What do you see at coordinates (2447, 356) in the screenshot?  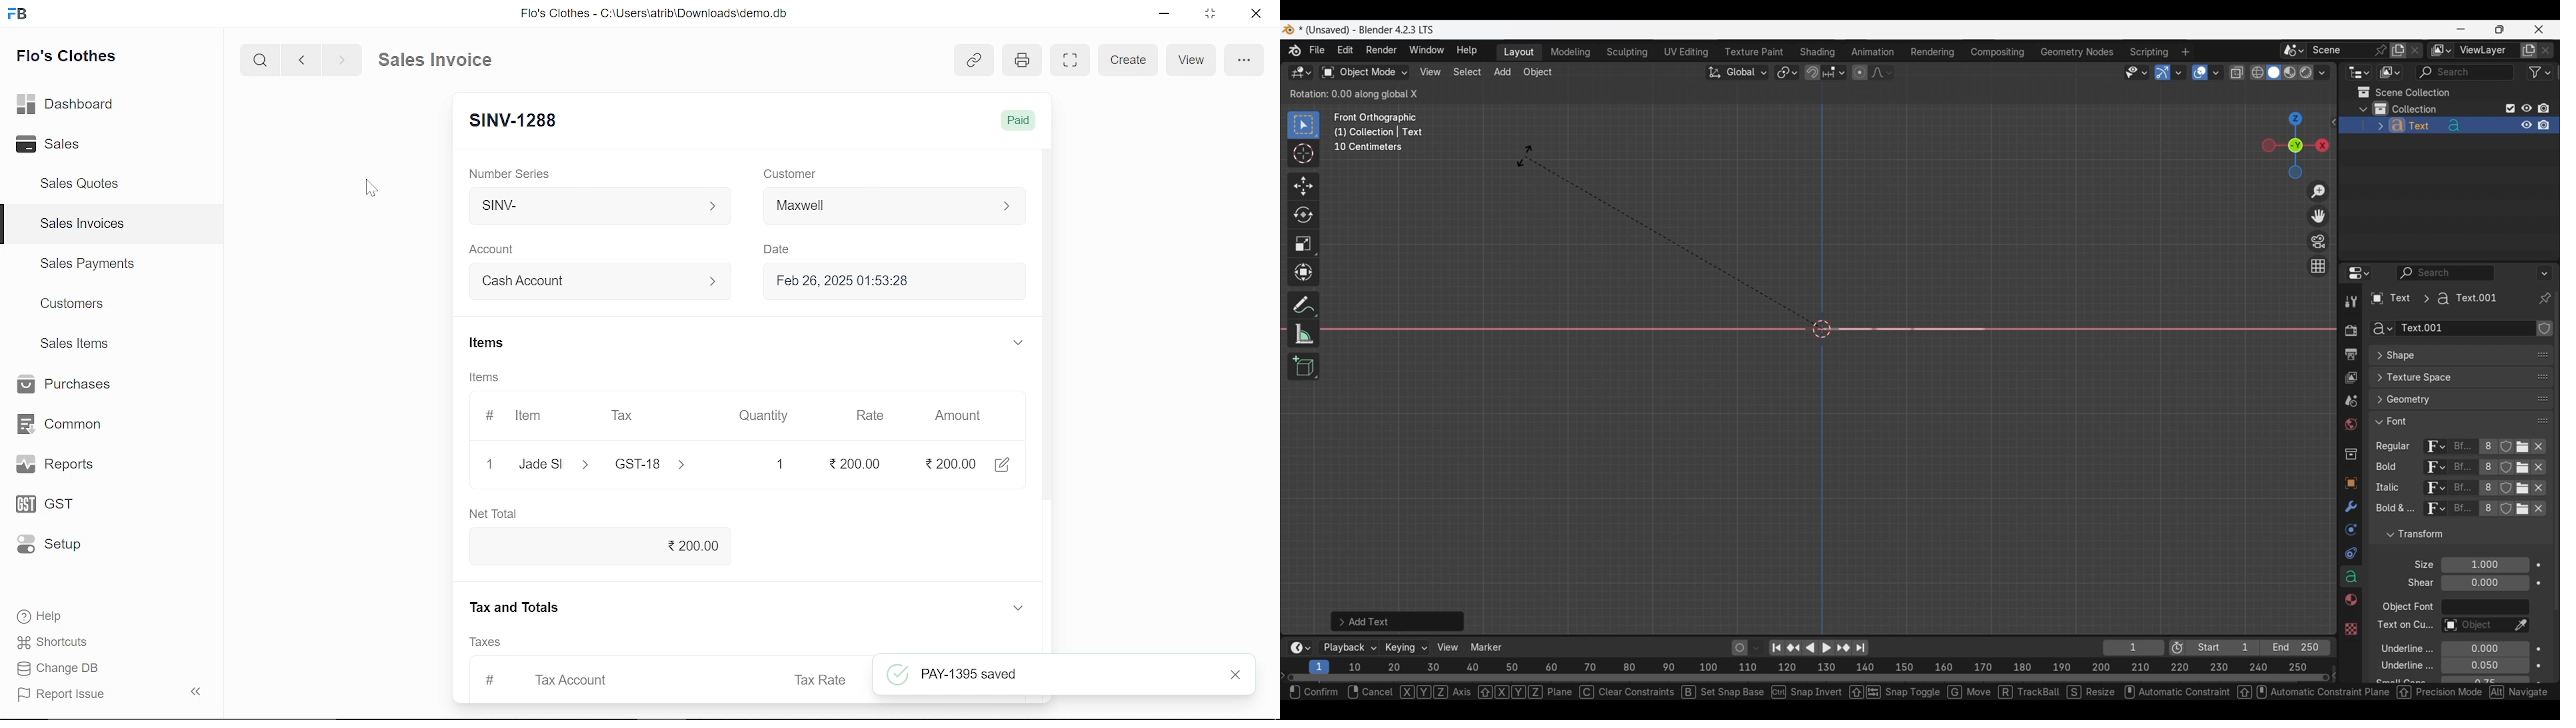 I see `Click to expand Shape` at bounding box center [2447, 356].